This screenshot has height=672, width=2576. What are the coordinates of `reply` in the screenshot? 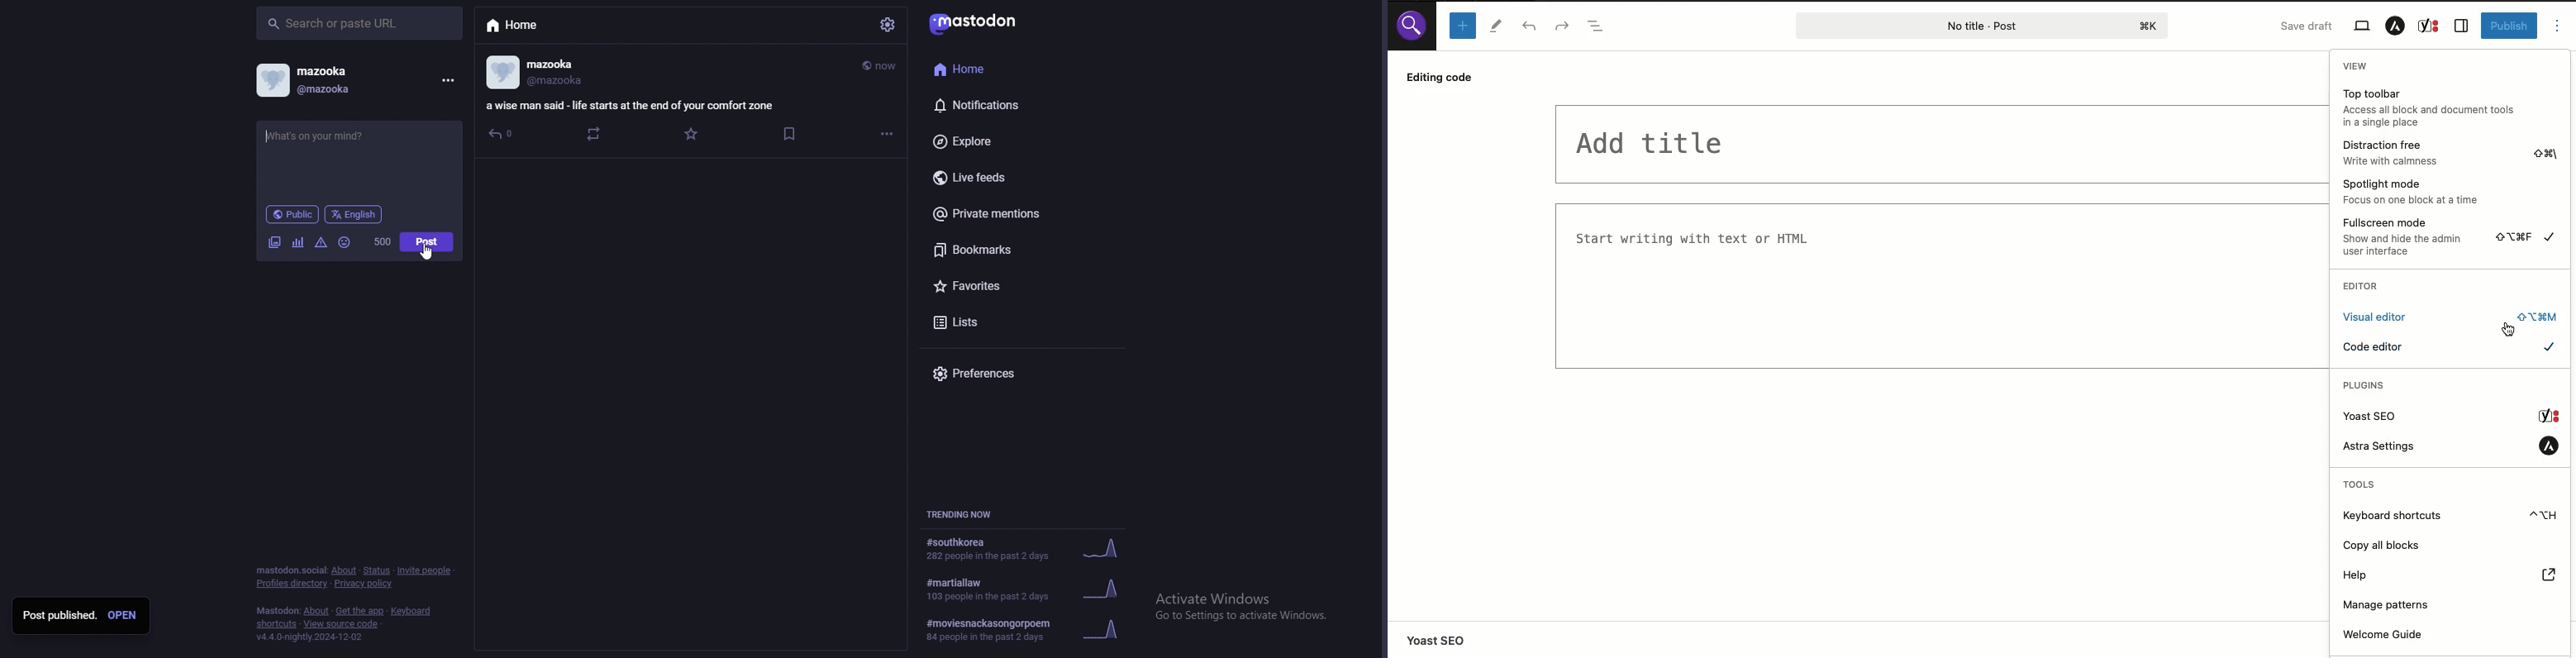 It's located at (503, 132).